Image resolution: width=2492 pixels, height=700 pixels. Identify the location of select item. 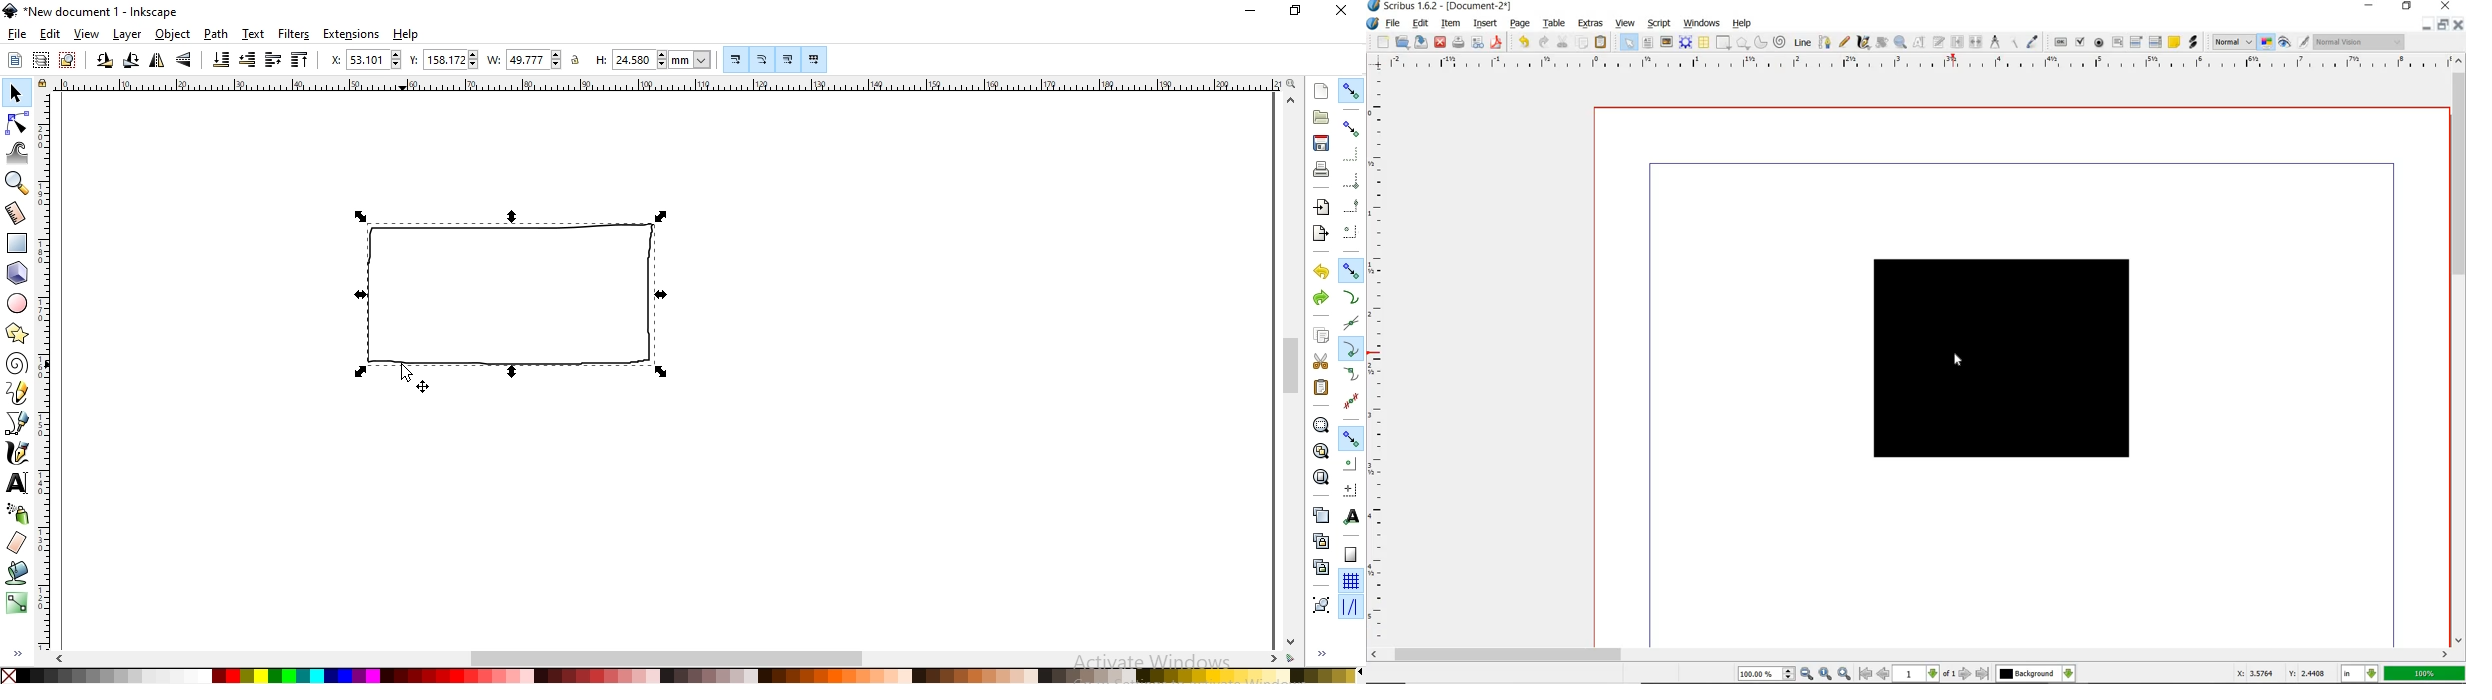
(1625, 43).